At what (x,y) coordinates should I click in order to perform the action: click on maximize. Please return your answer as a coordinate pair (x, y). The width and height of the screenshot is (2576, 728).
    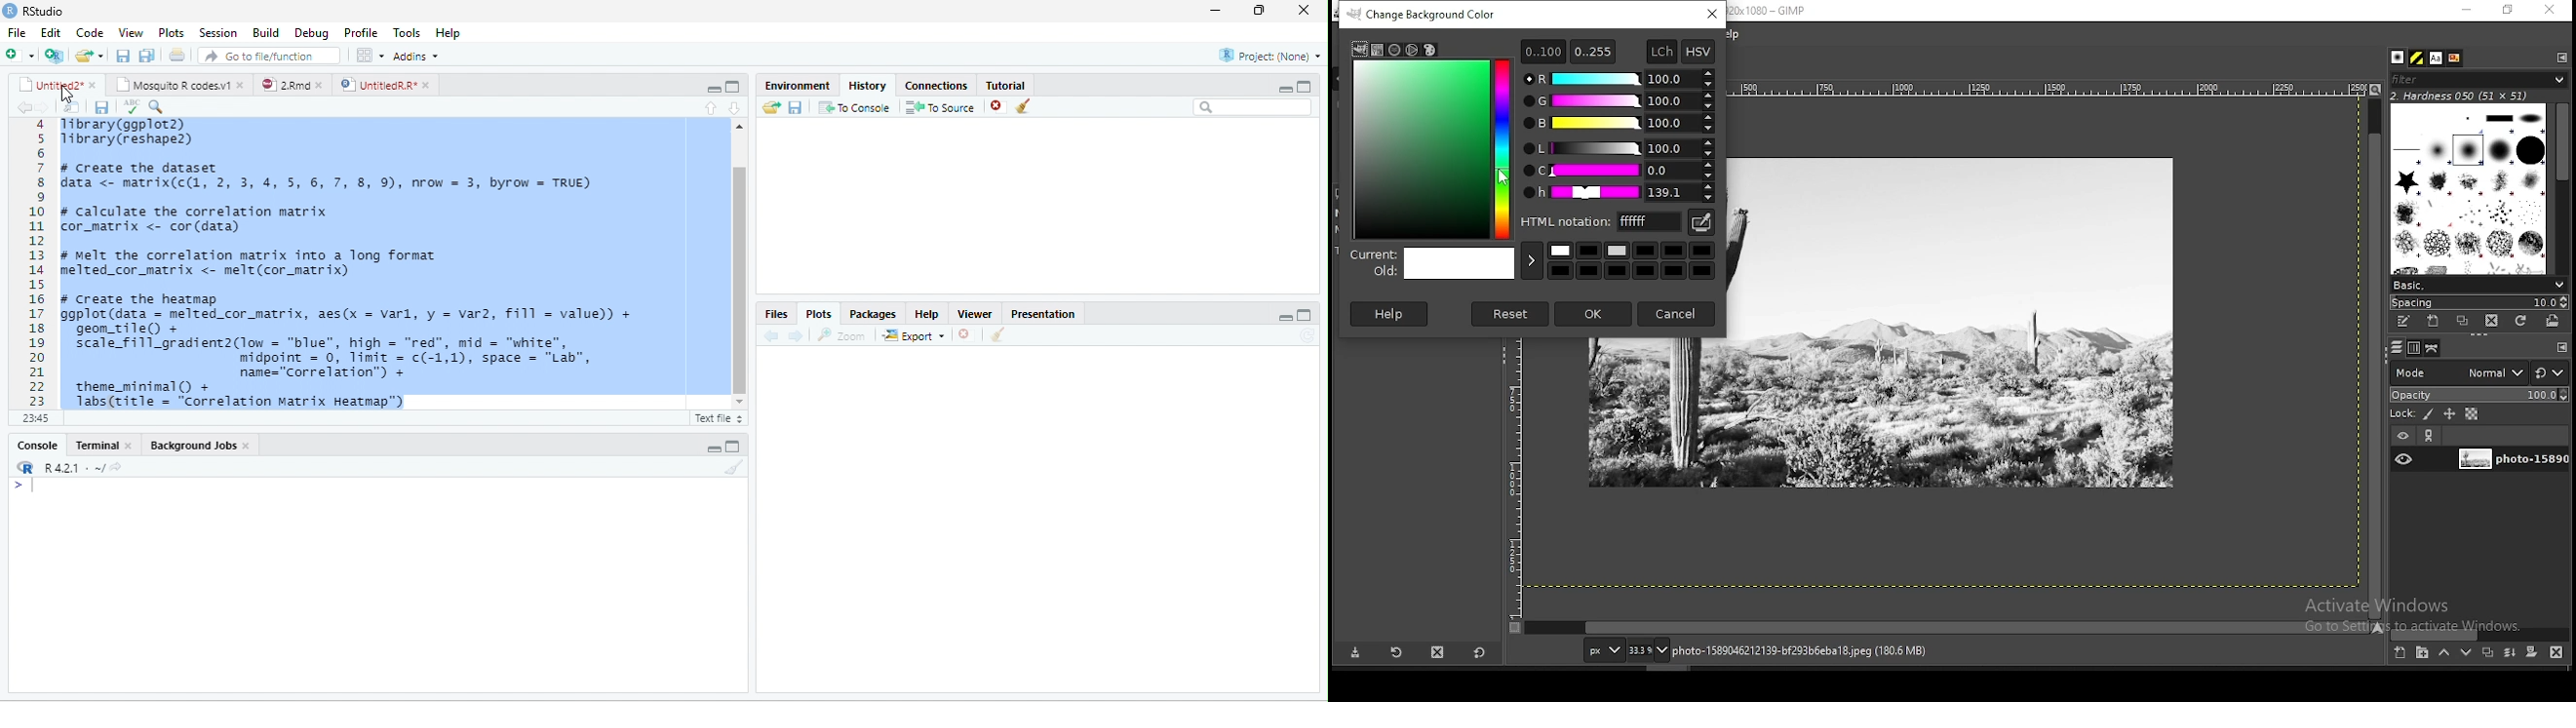
    Looking at the image, I should click on (1263, 11).